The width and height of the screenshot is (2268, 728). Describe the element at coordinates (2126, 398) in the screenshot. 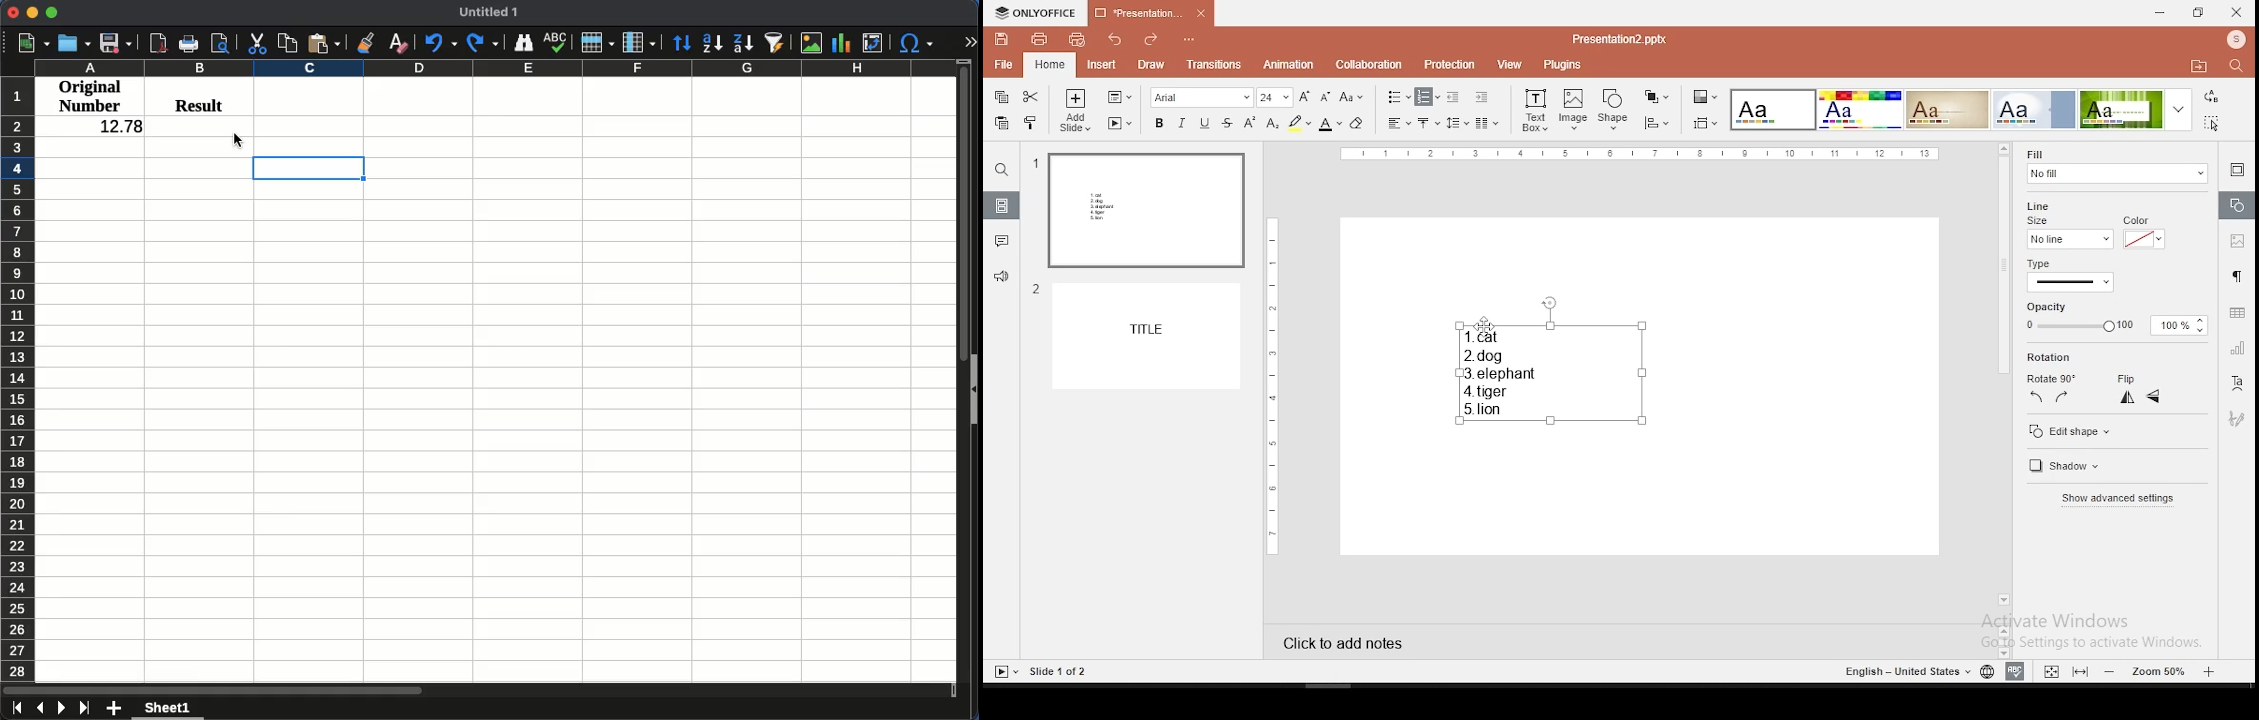

I see `flip vertical` at that location.